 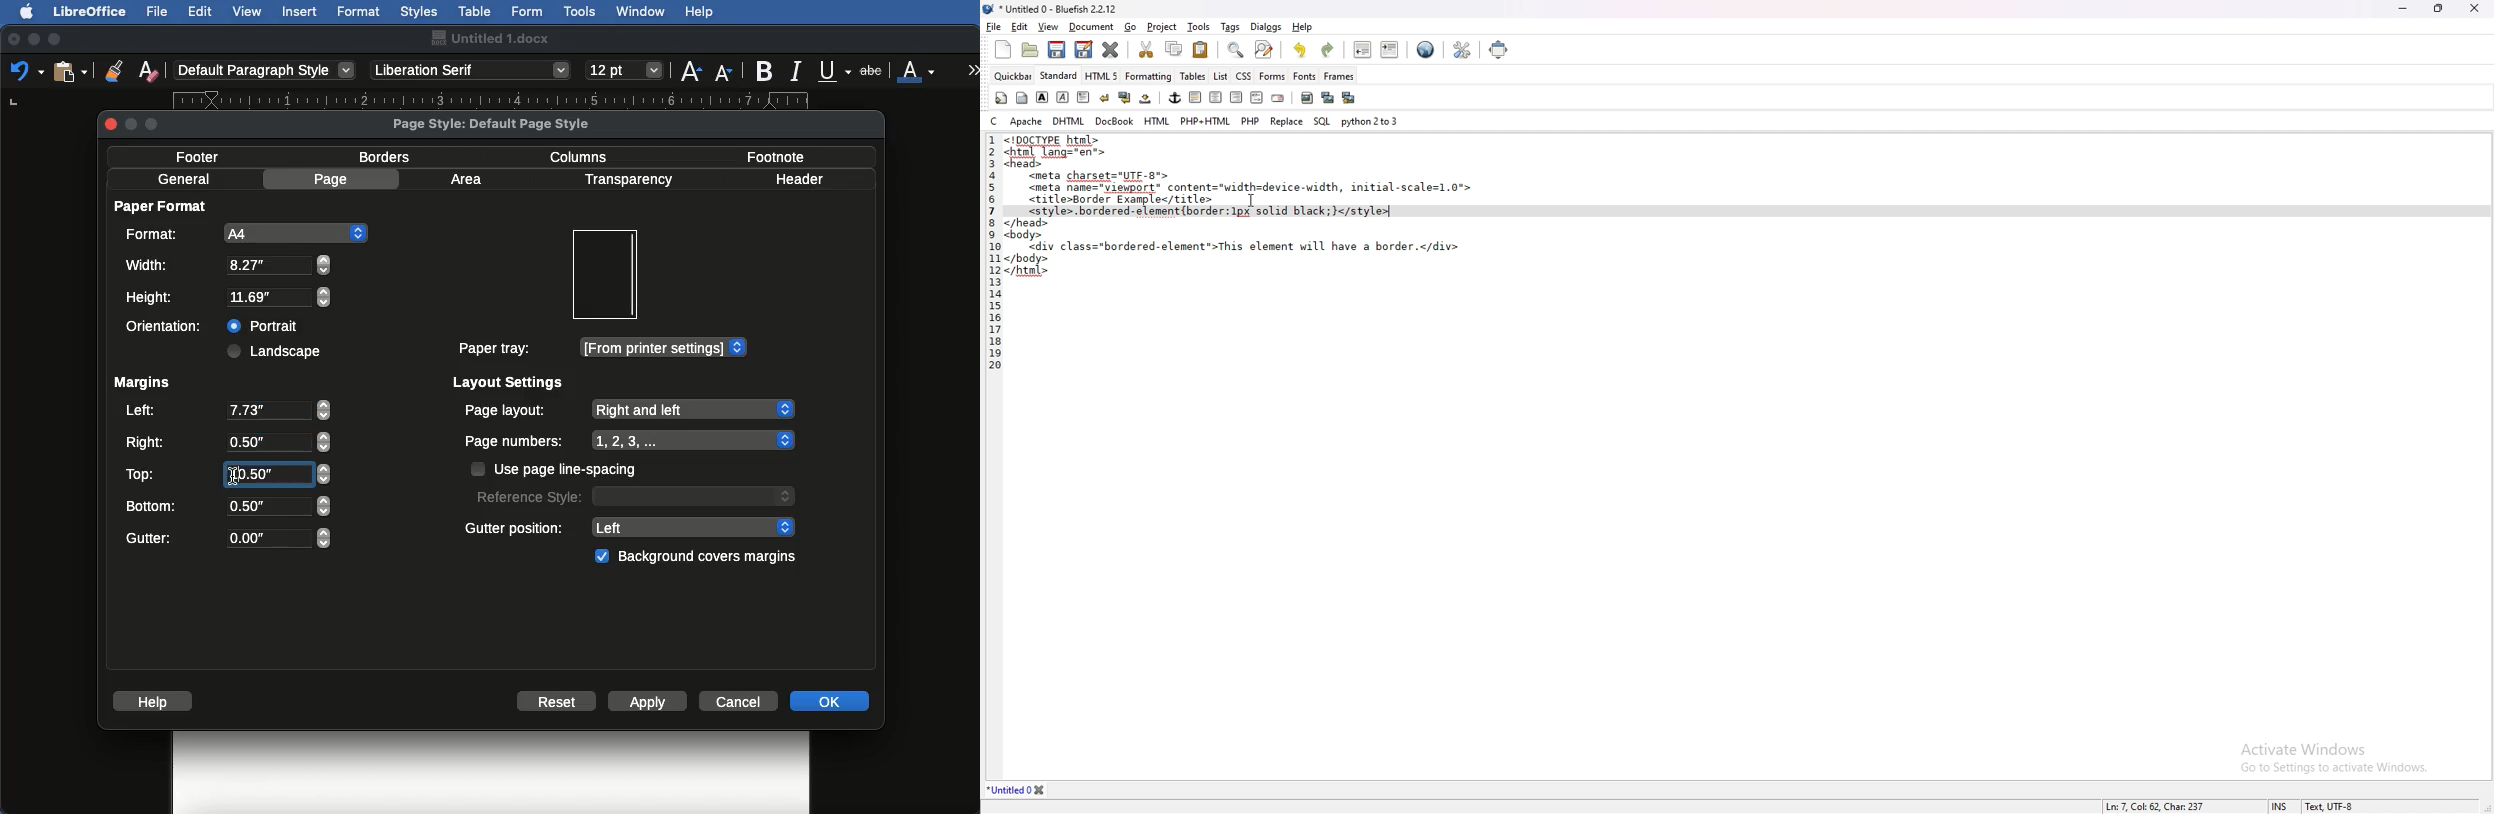 I want to click on Left, so click(x=226, y=412).